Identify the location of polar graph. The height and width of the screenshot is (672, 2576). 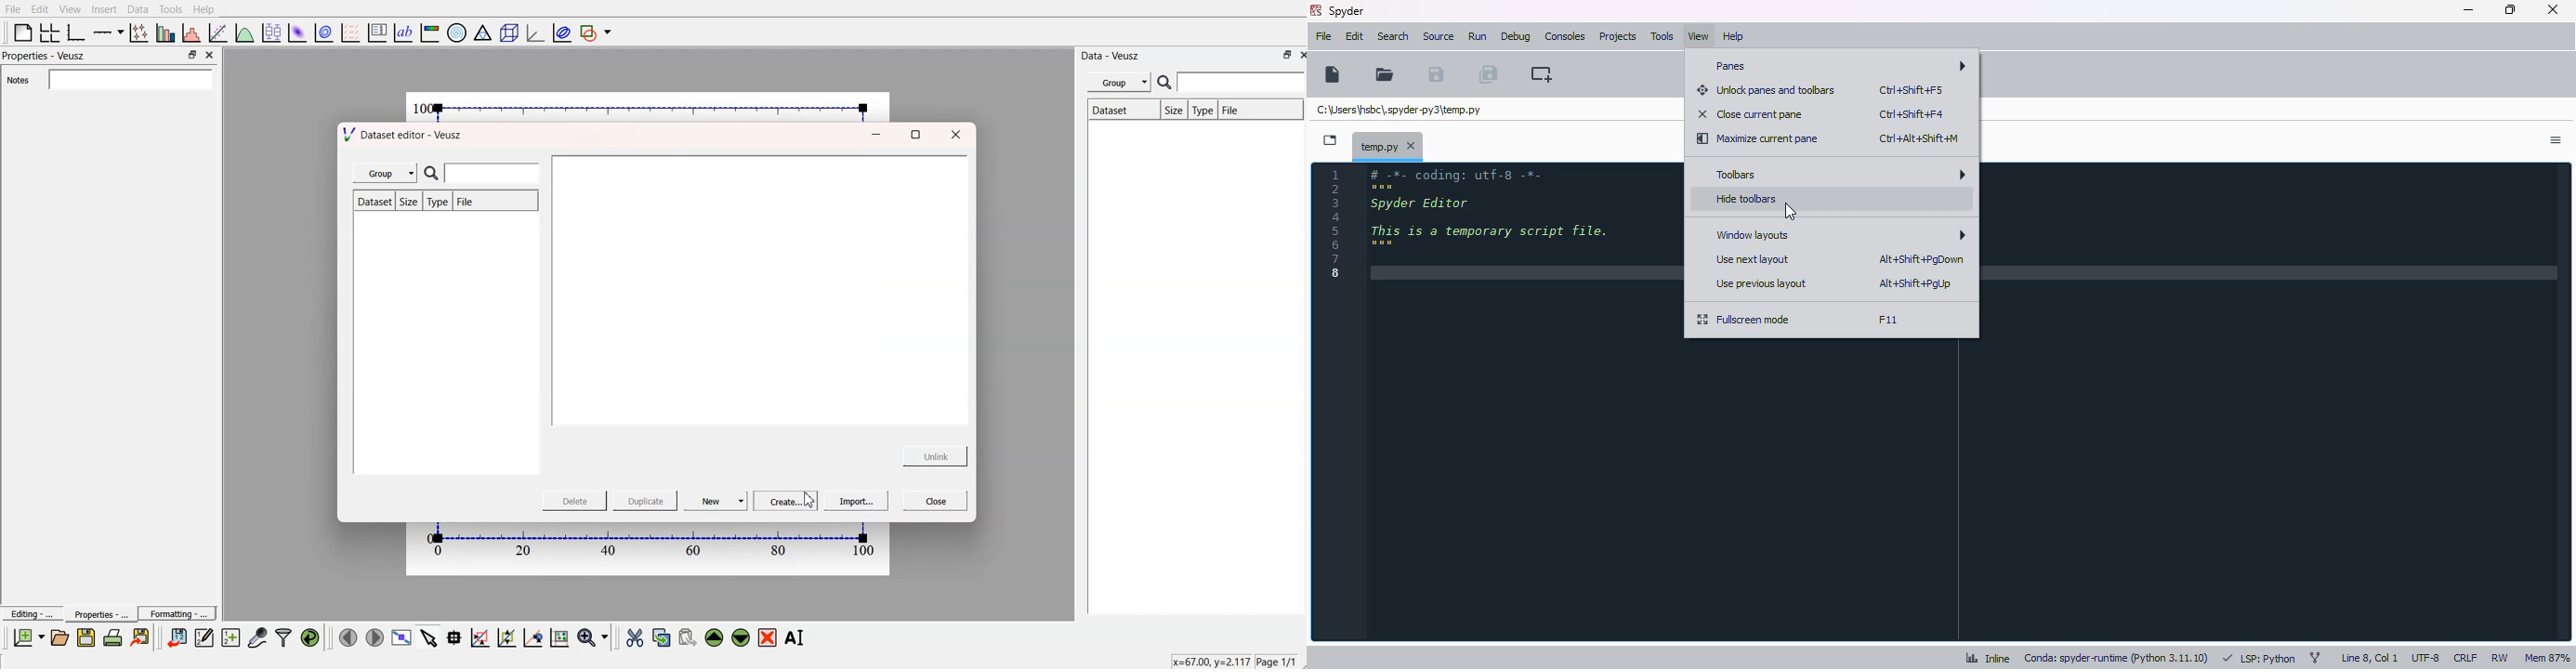
(458, 31).